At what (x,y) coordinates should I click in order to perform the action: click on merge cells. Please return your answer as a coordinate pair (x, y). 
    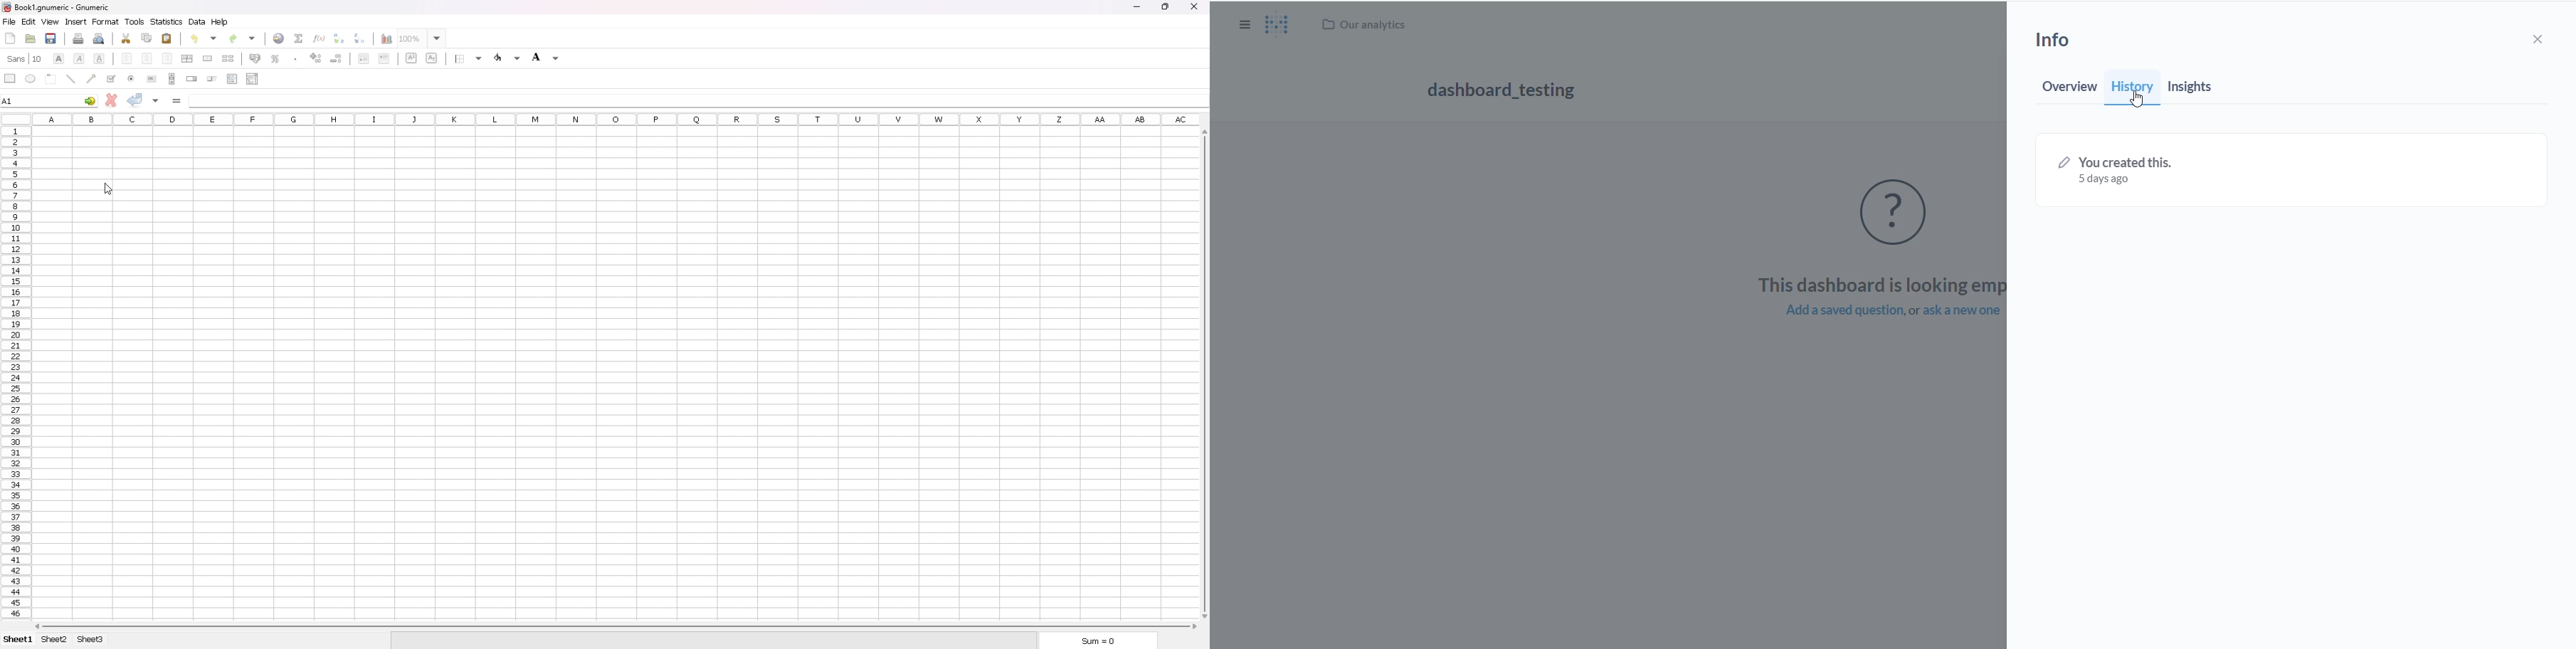
    Looking at the image, I should click on (208, 58).